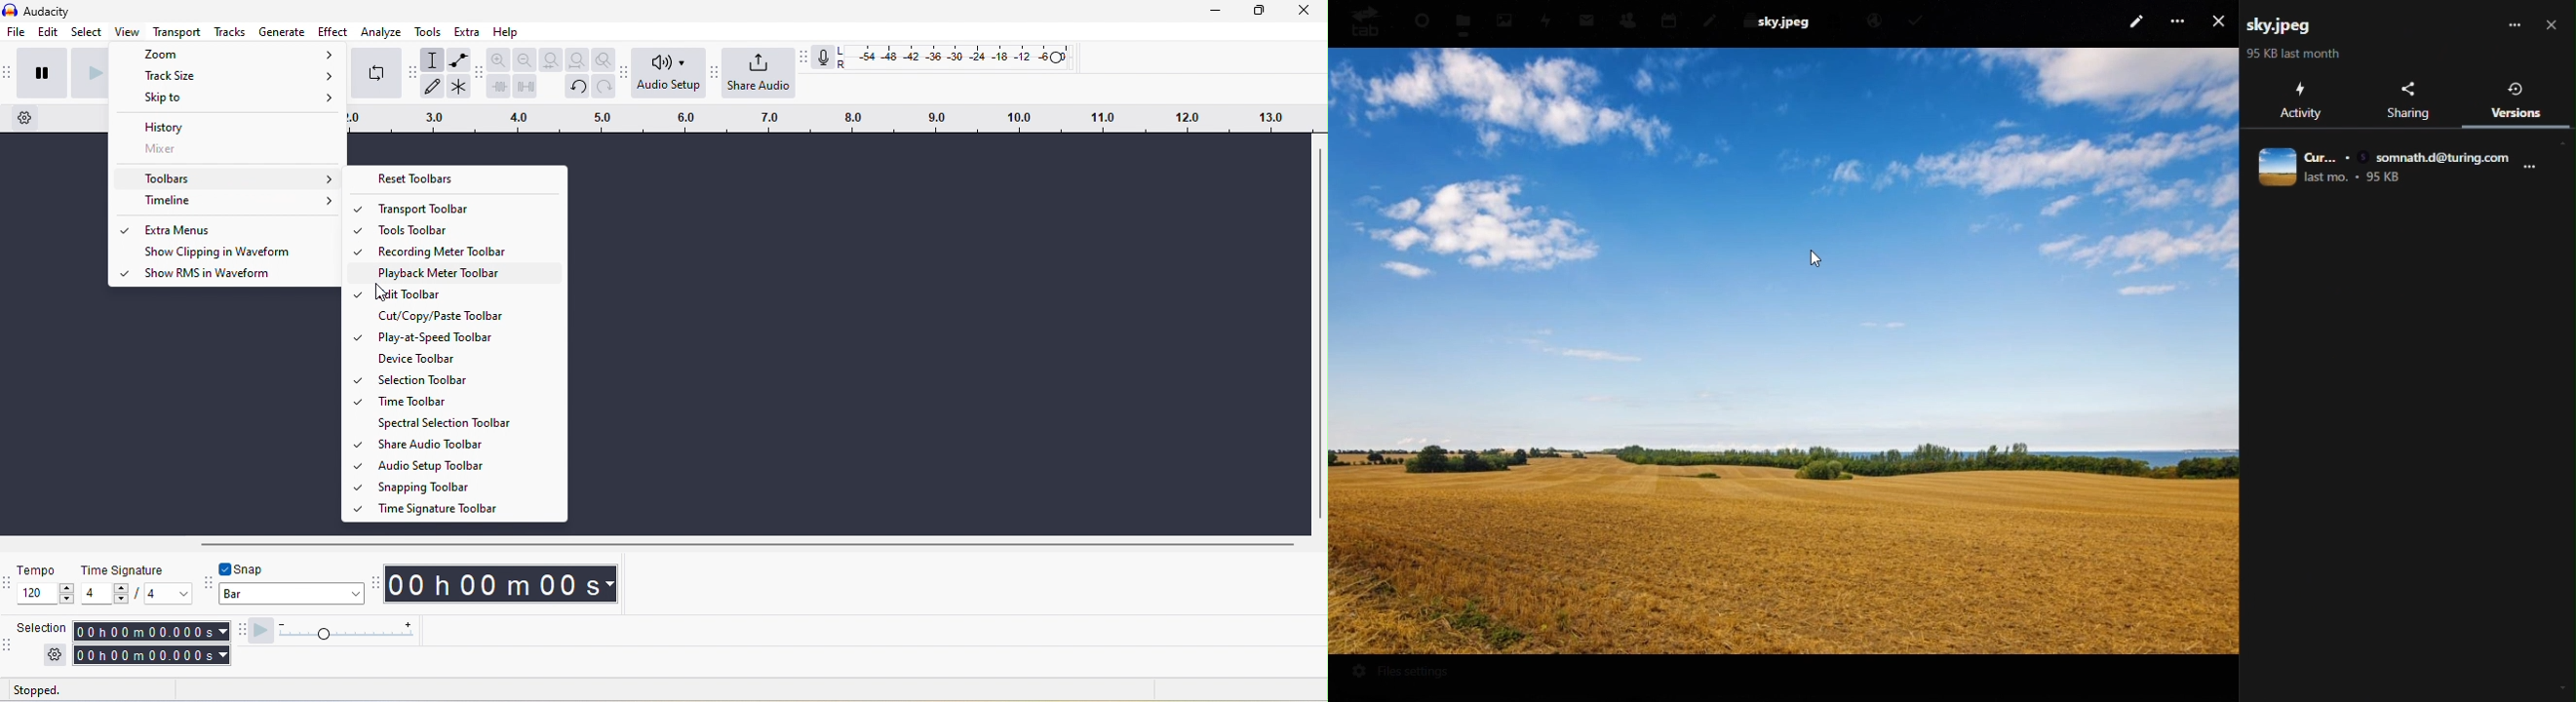 Image resolution: width=2576 pixels, height=728 pixels. What do you see at coordinates (525, 59) in the screenshot?
I see `zoom out` at bounding box center [525, 59].